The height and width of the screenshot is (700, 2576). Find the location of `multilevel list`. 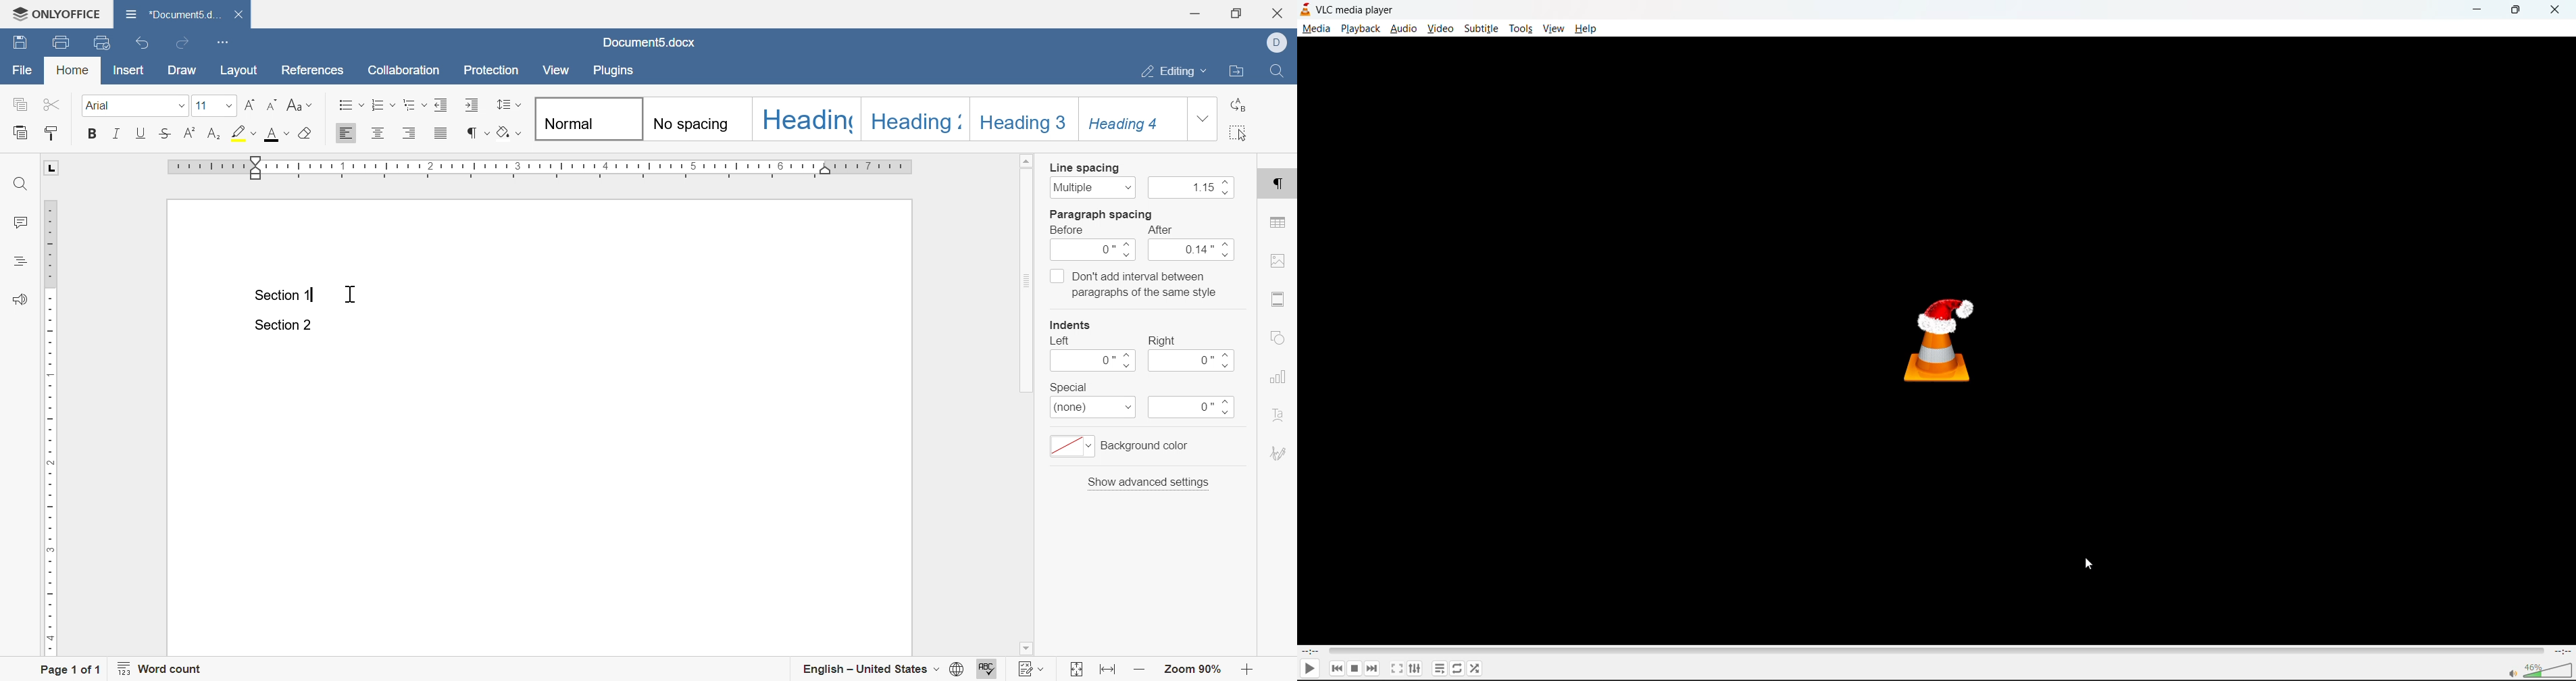

multilevel list is located at coordinates (413, 105).